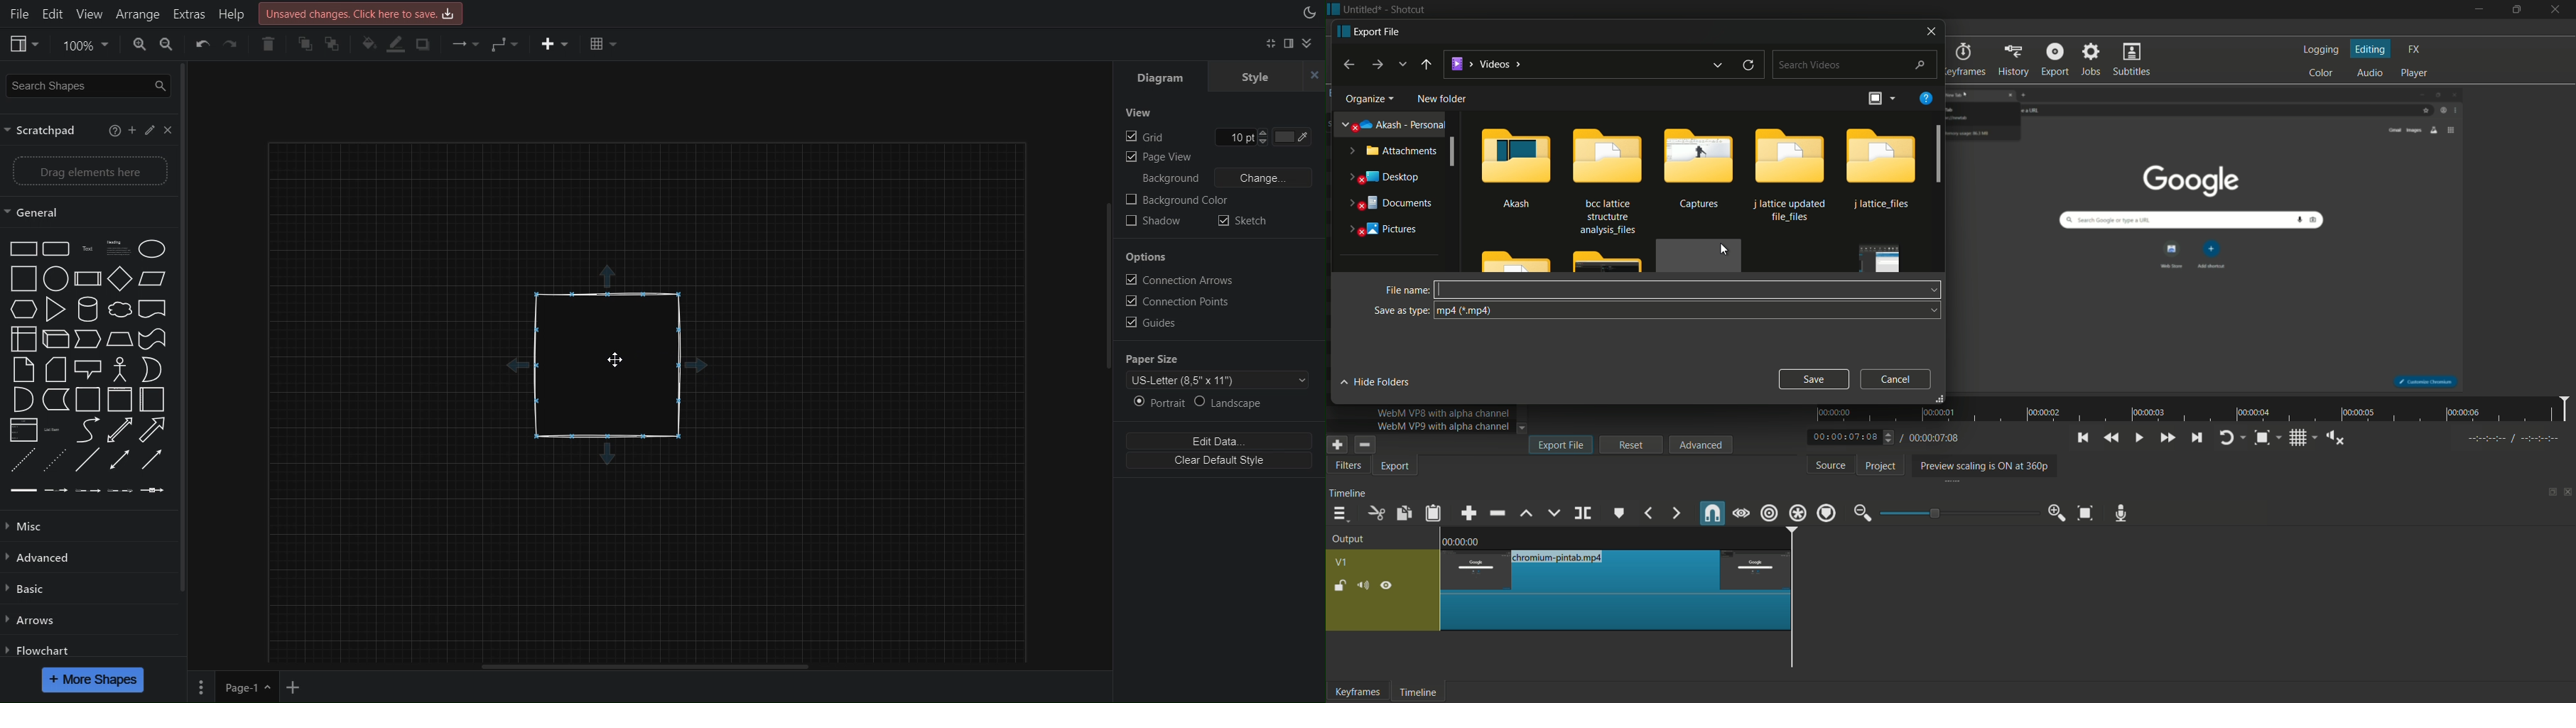  I want to click on mute, so click(1361, 587).